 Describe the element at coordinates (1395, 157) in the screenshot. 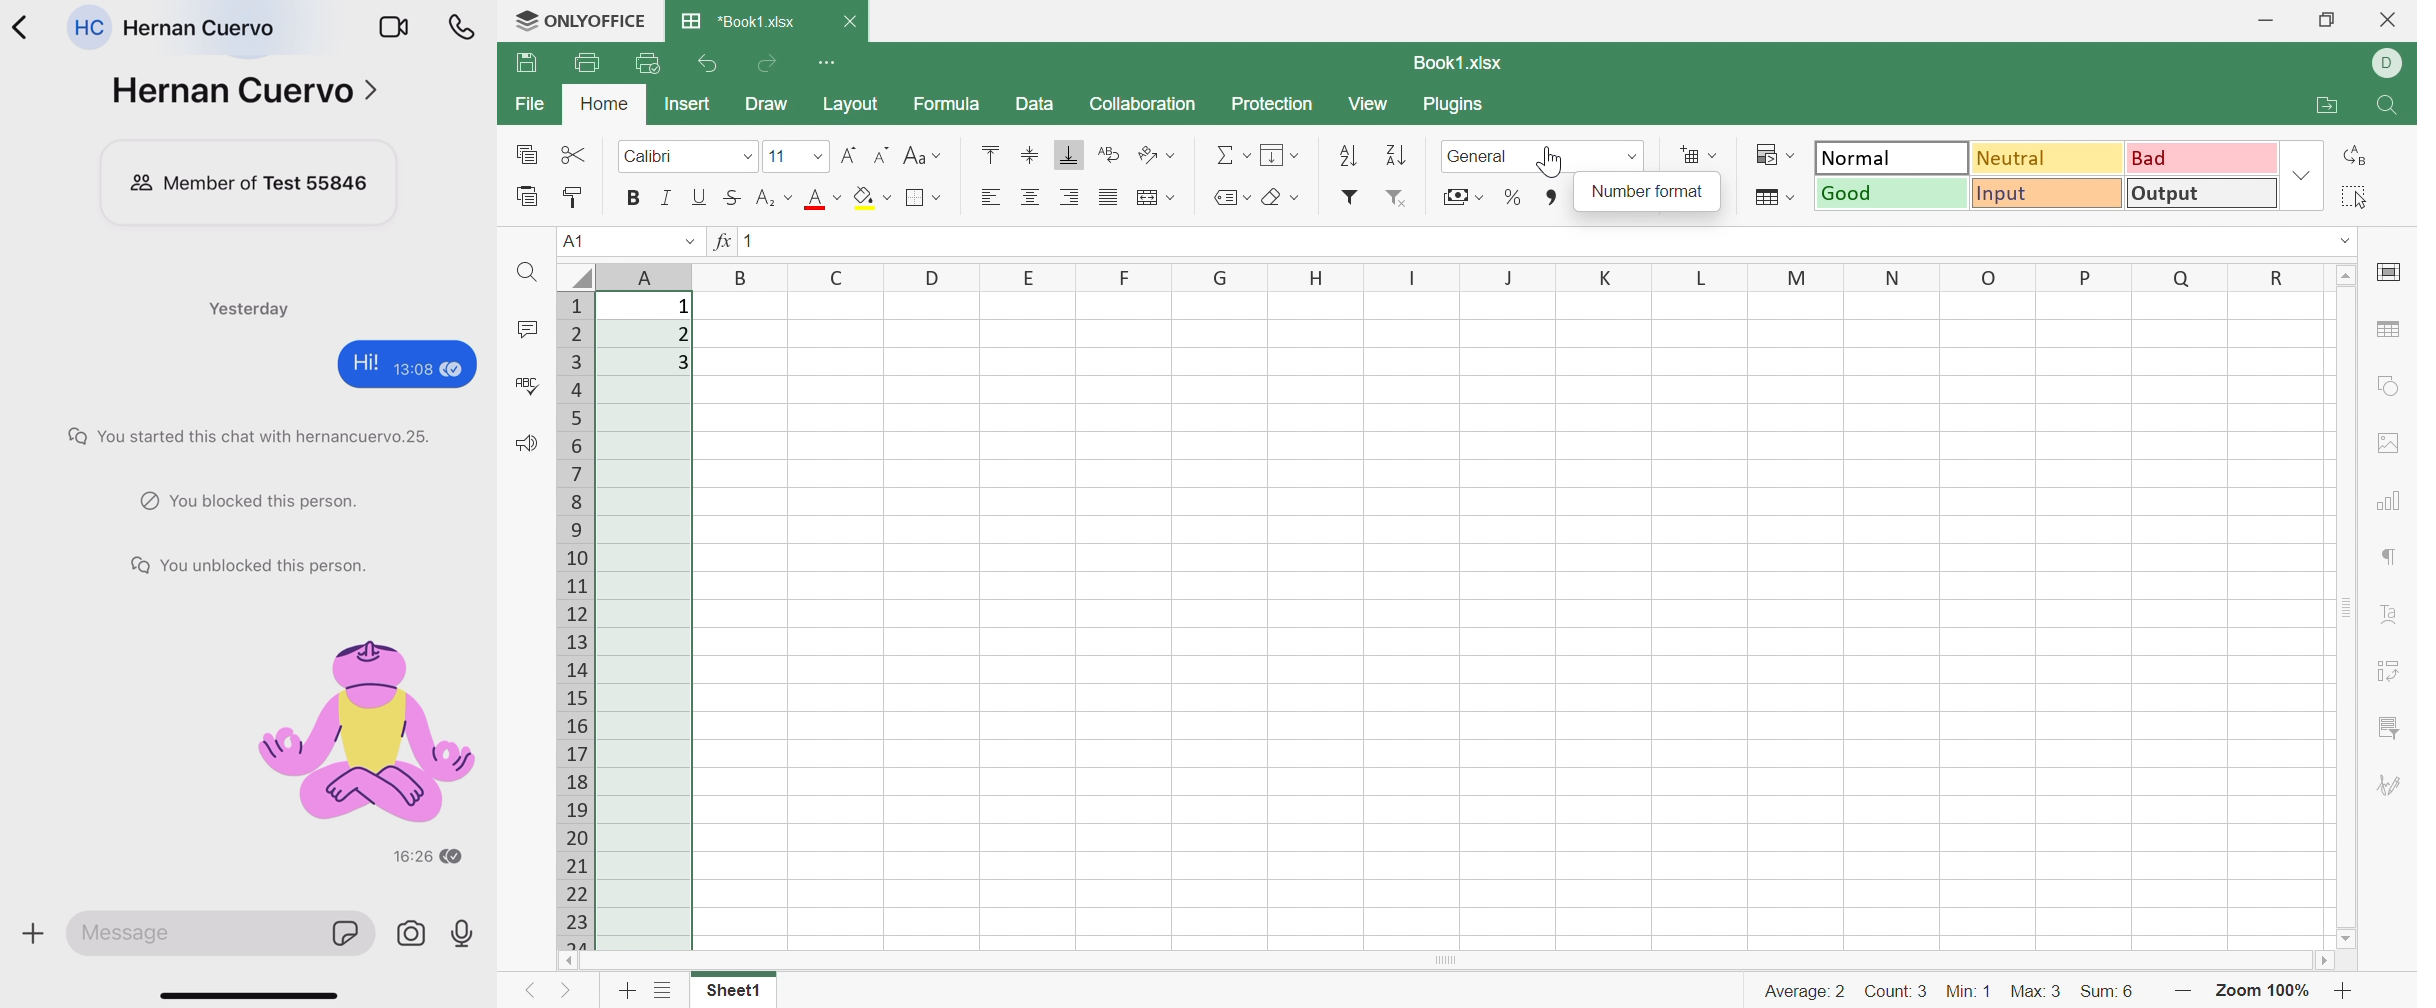

I see `Sort descending` at that location.